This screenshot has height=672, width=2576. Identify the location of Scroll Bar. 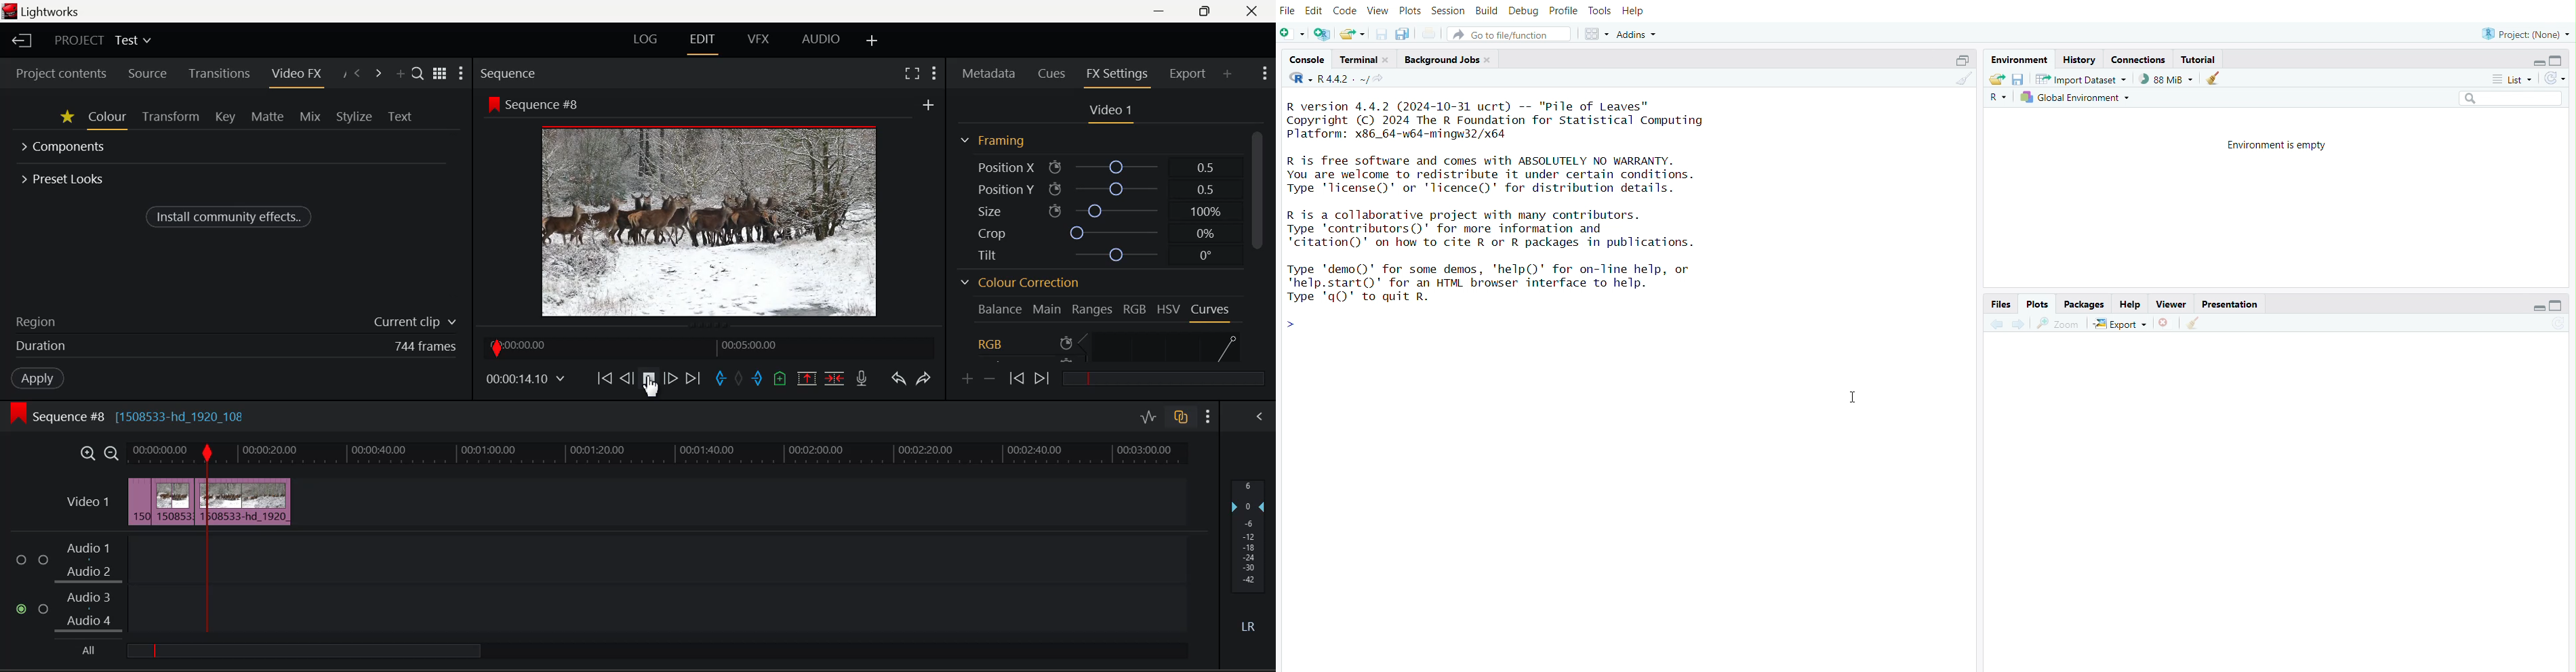
(1261, 248).